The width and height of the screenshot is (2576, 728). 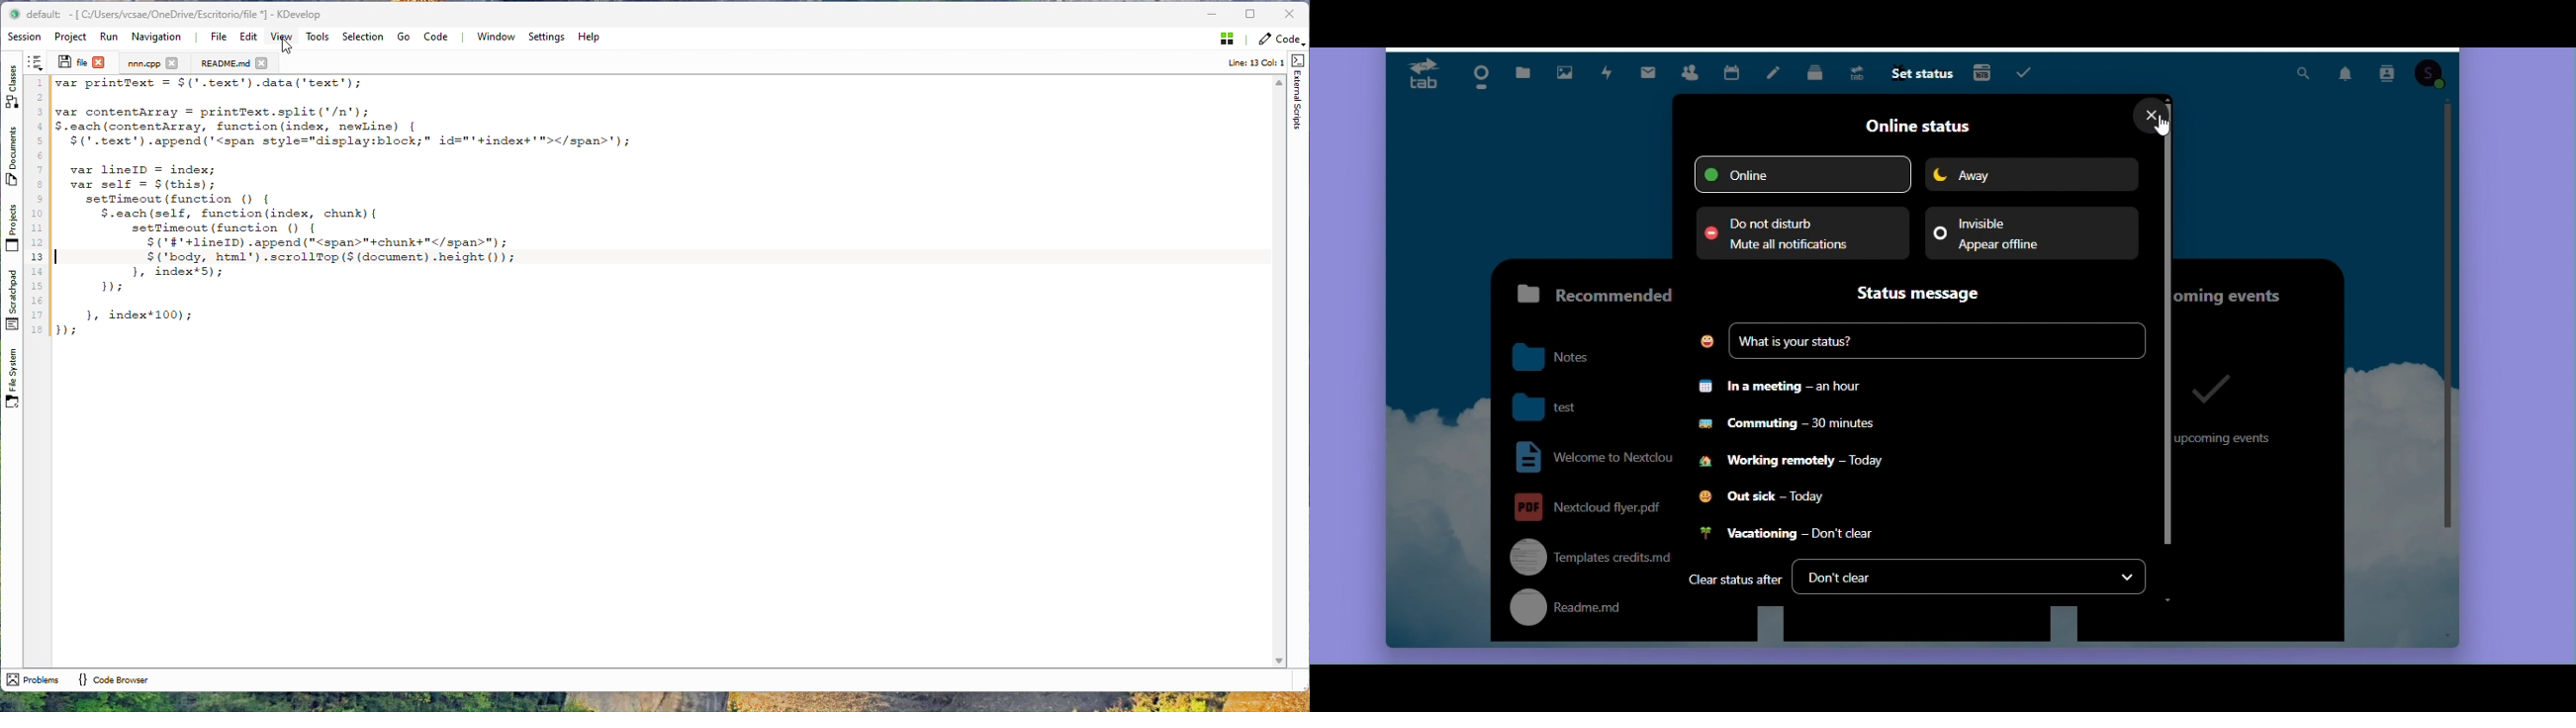 What do you see at coordinates (1784, 387) in the screenshot?
I see `In a meeting an hour` at bounding box center [1784, 387].